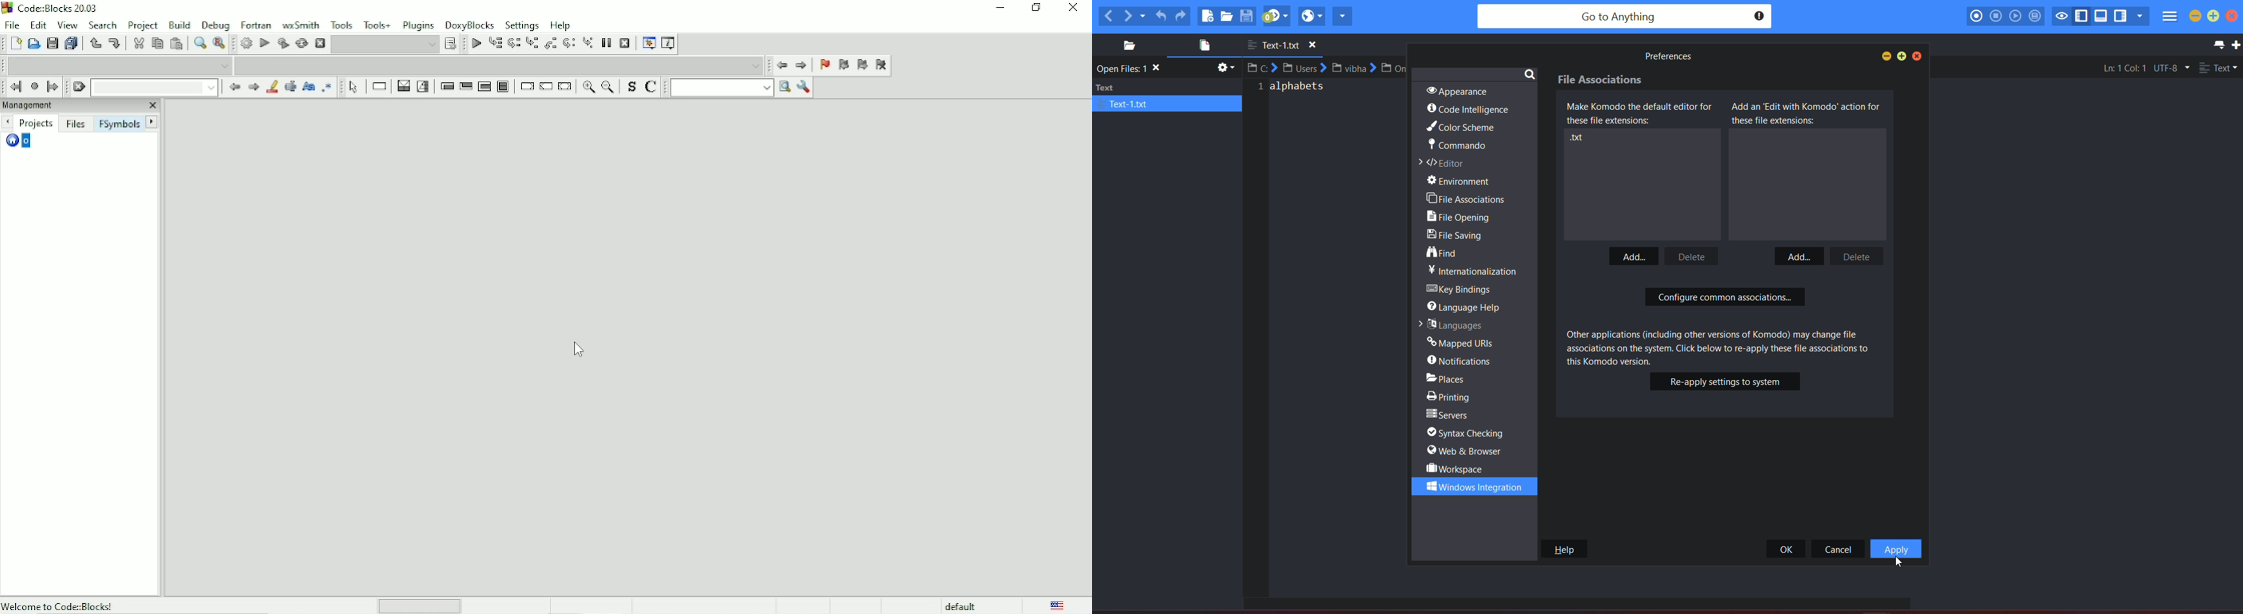 The width and height of the screenshot is (2268, 616). What do you see at coordinates (470, 23) in the screenshot?
I see `DoxyBlocks` at bounding box center [470, 23].